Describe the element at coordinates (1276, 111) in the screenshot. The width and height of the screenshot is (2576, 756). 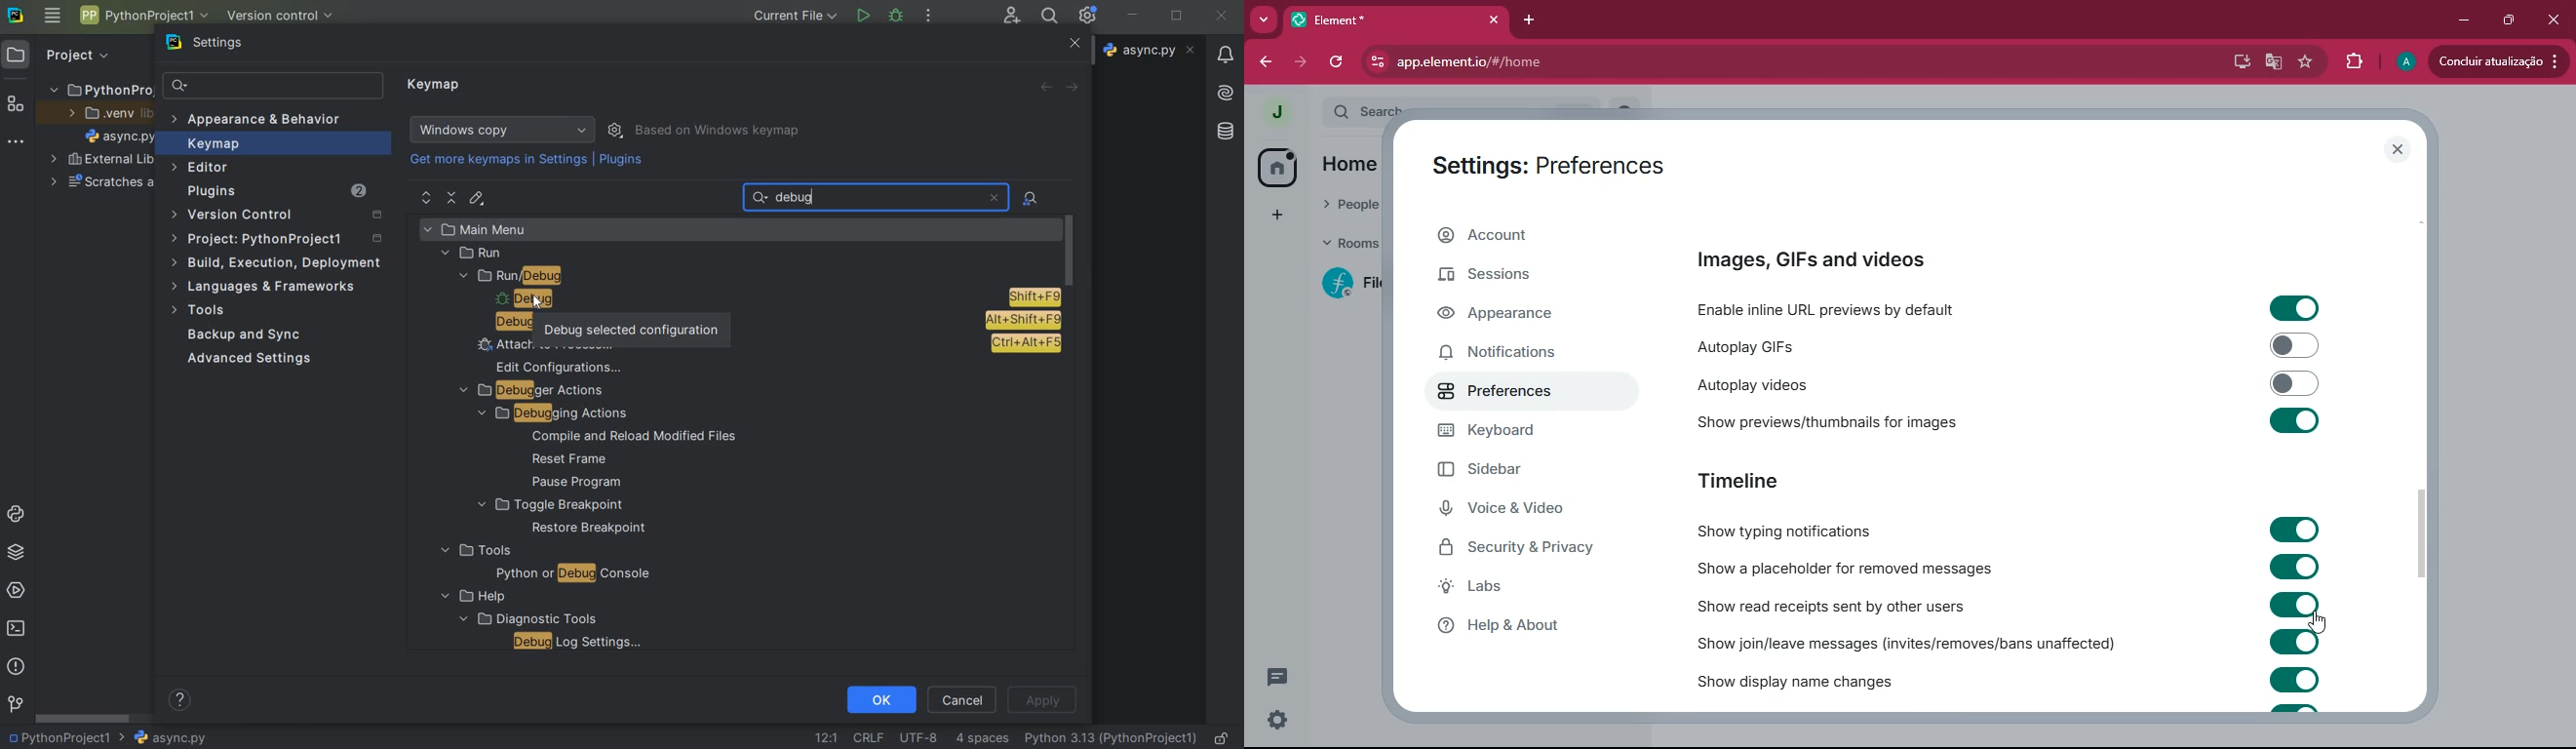
I see `profile picture` at that location.